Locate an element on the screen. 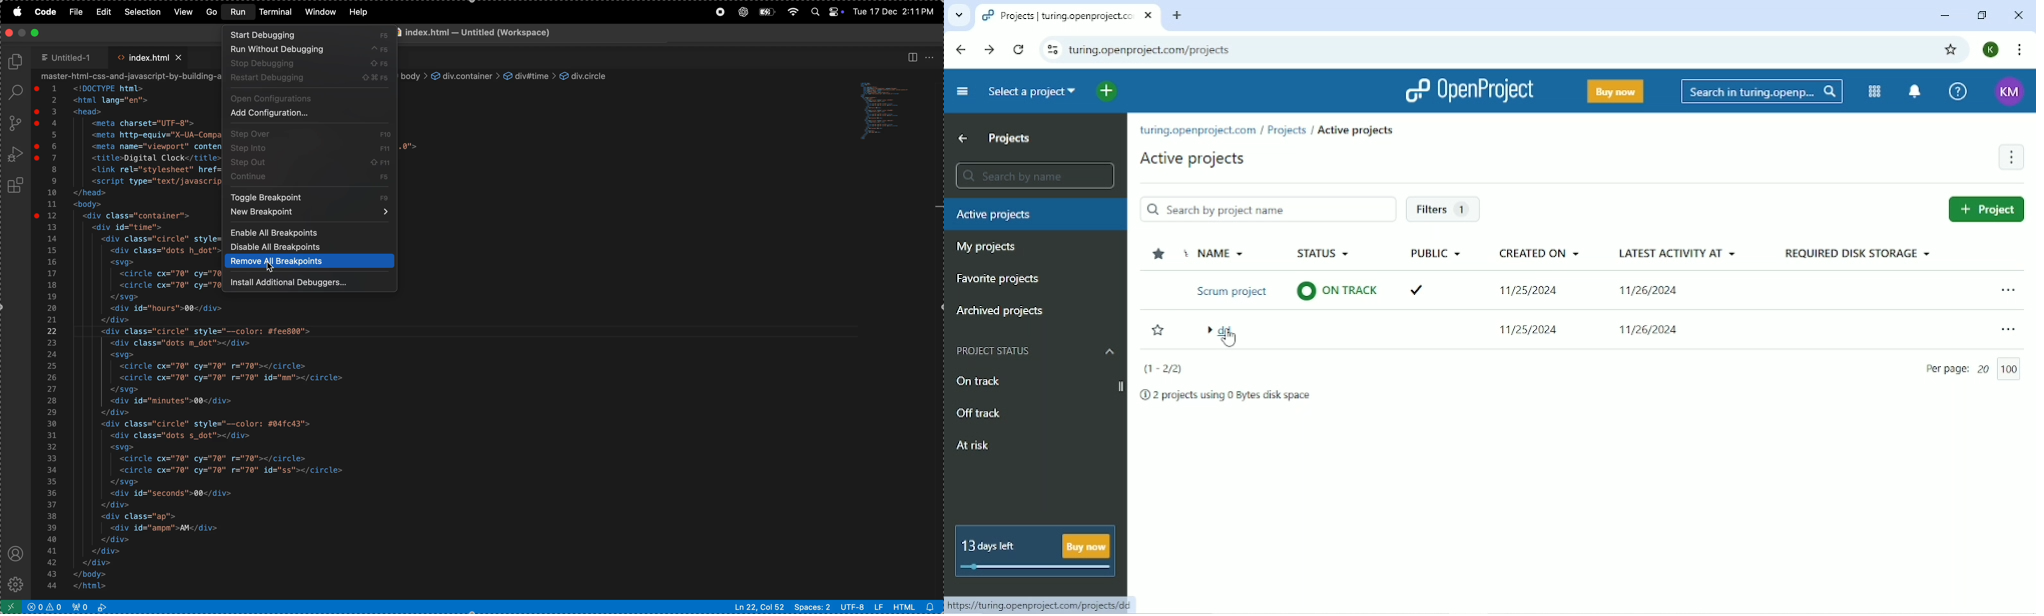 This screenshot has width=2044, height=616. https://turing.openproject.com/projects/dd is located at coordinates (1040, 604).